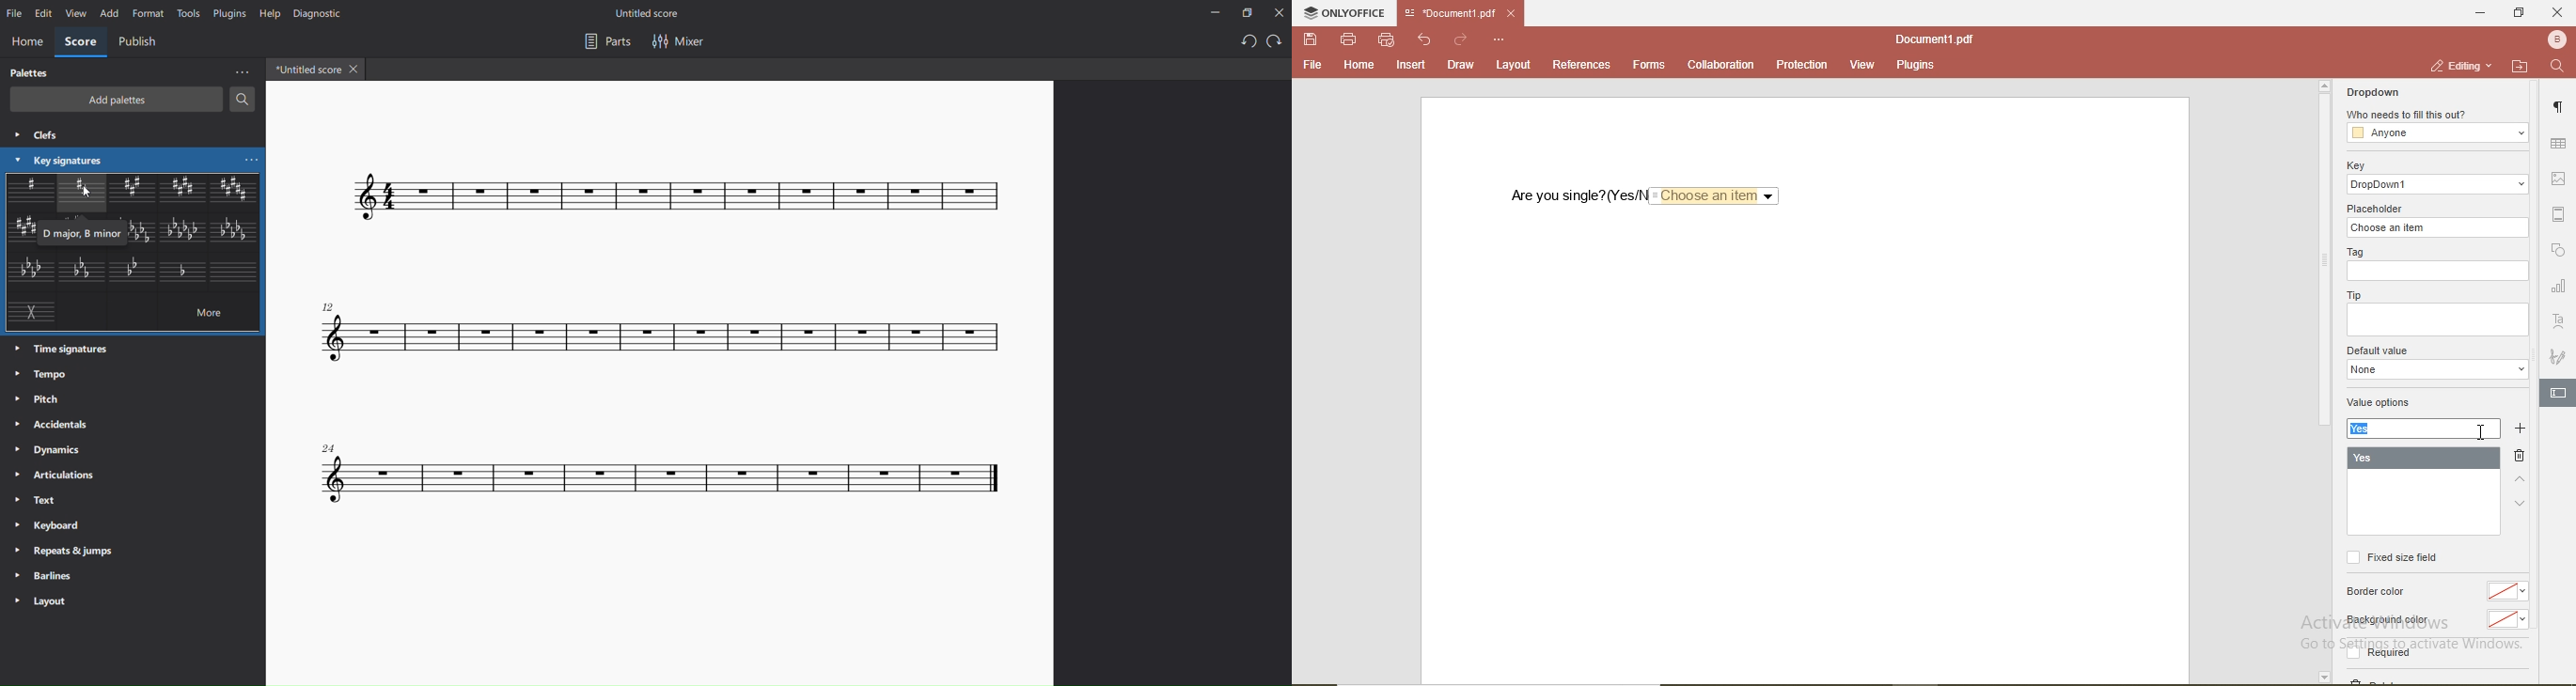 The height and width of the screenshot is (700, 2576). What do you see at coordinates (1511, 65) in the screenshot?
I see `layout` at bounding box center [1511, 65].